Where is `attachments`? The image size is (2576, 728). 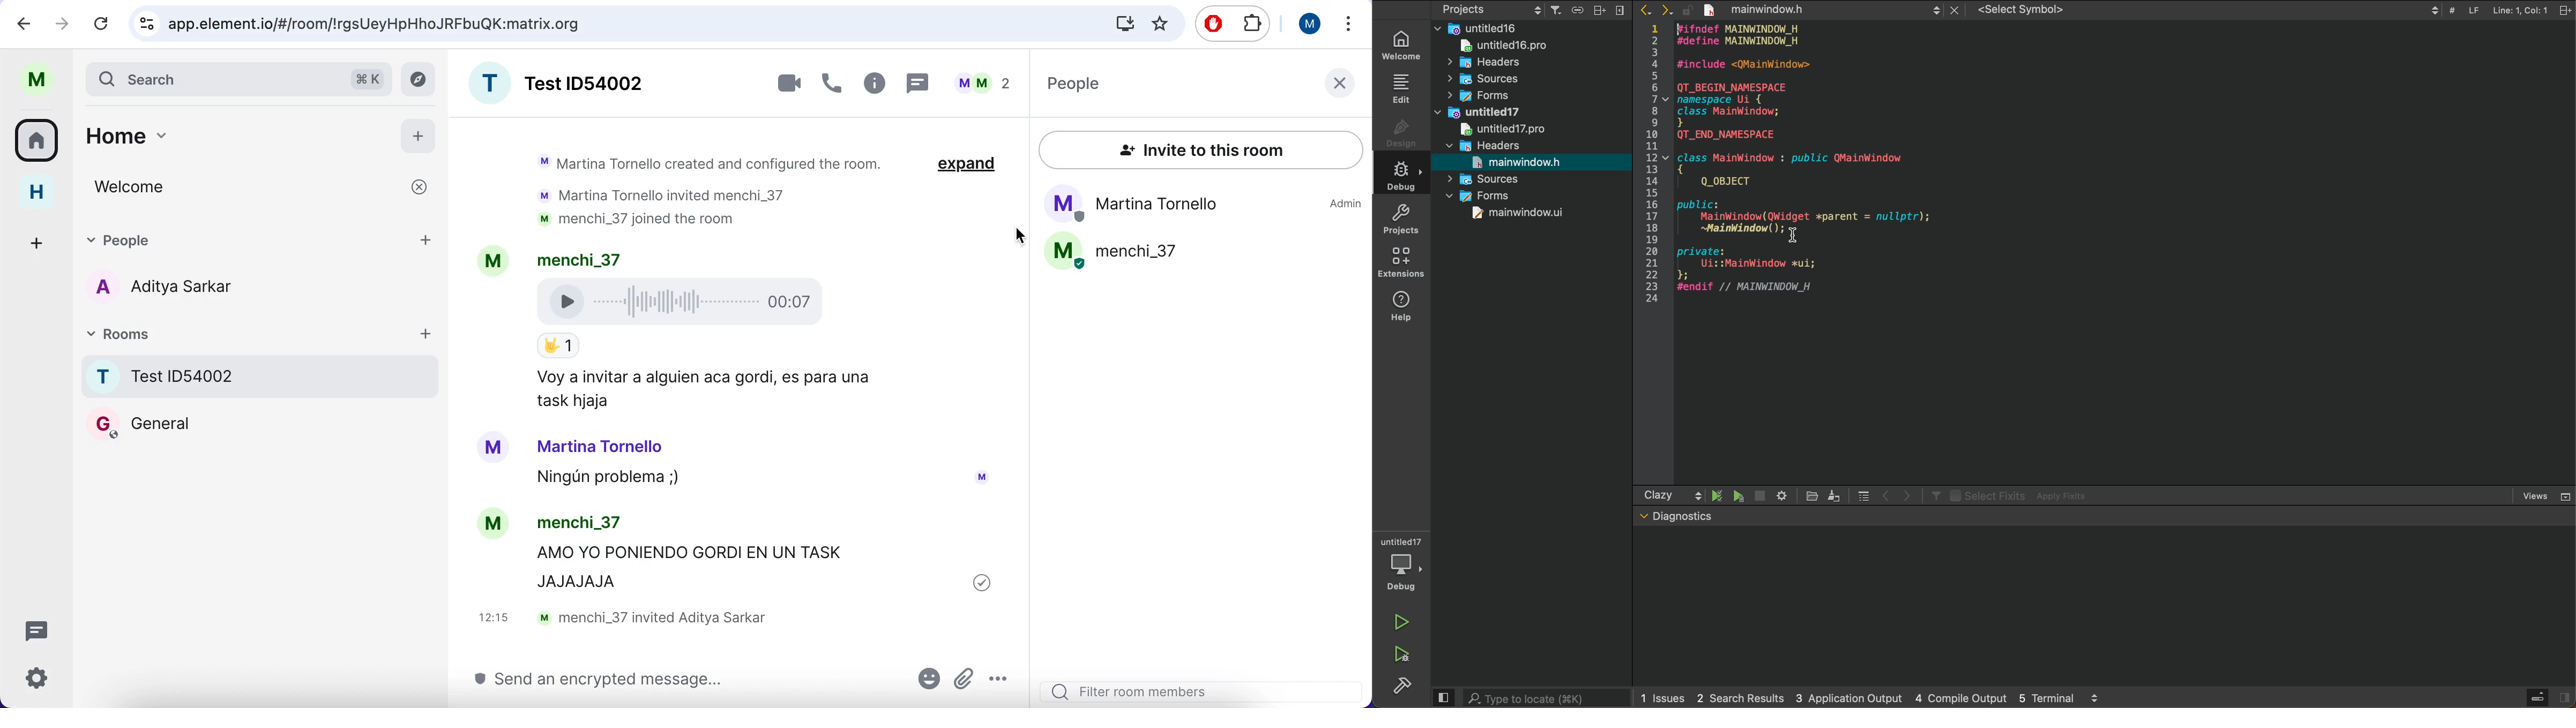 attachments is located at coordinates (966, 675).